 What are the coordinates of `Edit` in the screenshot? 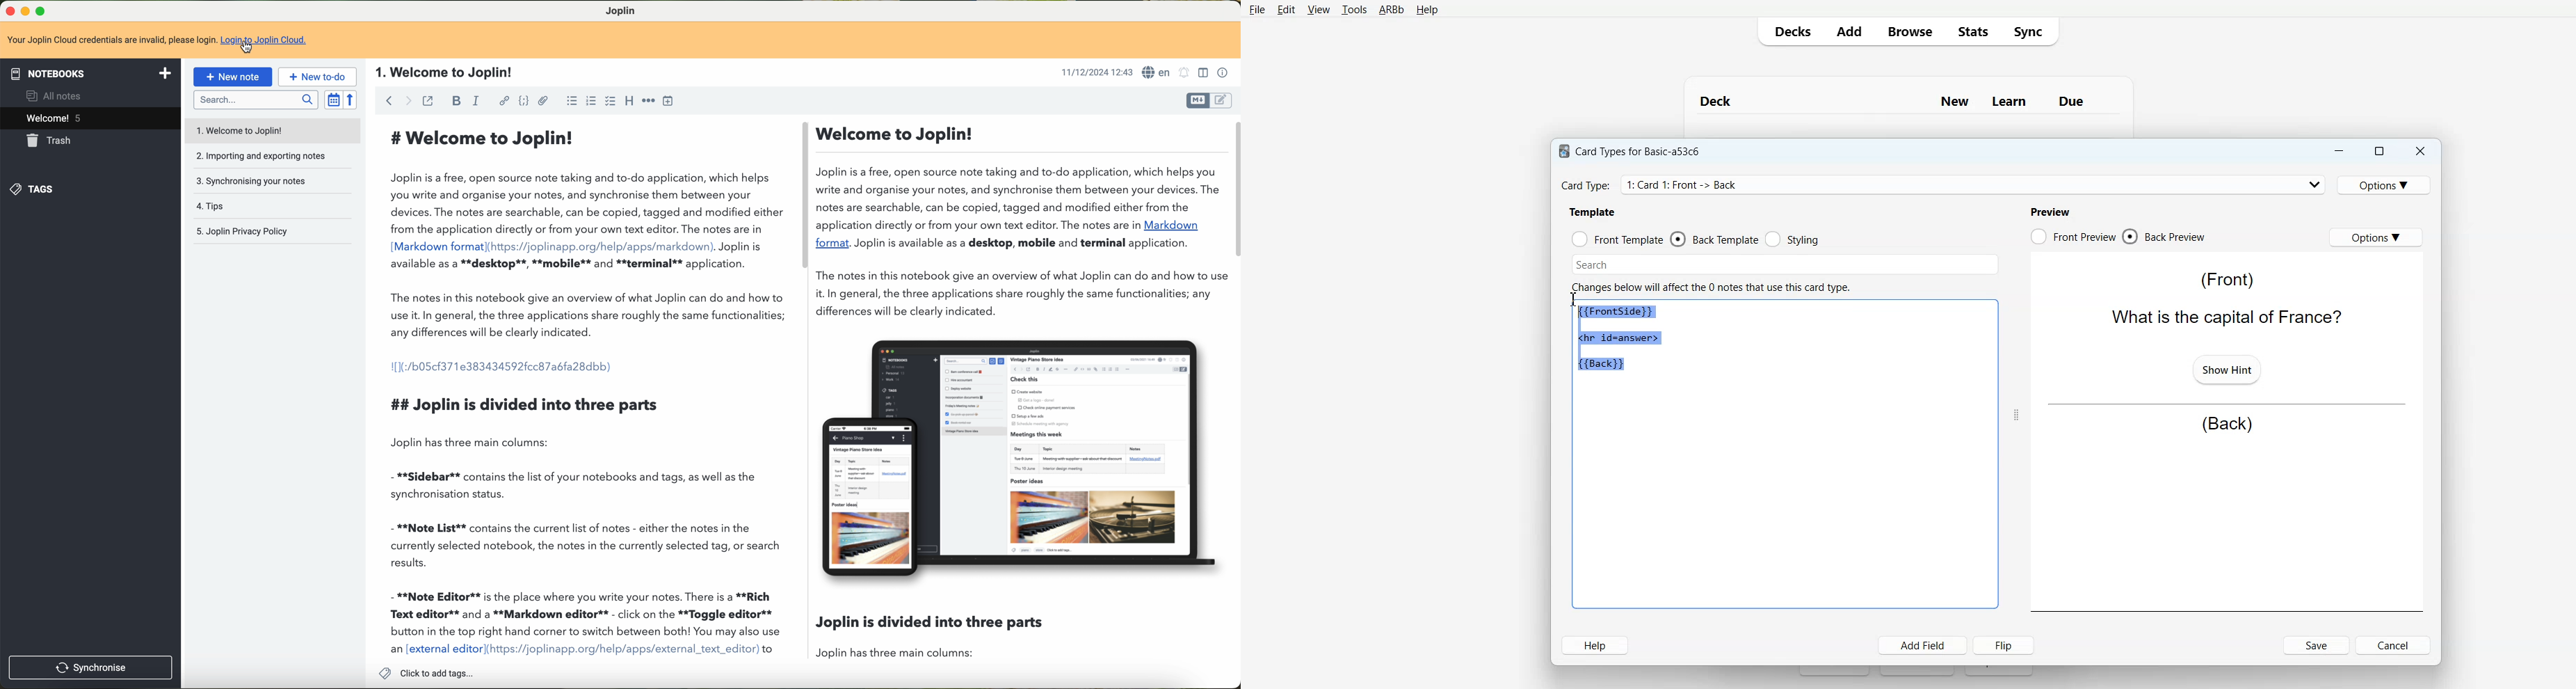 It's located at (1287, 10).